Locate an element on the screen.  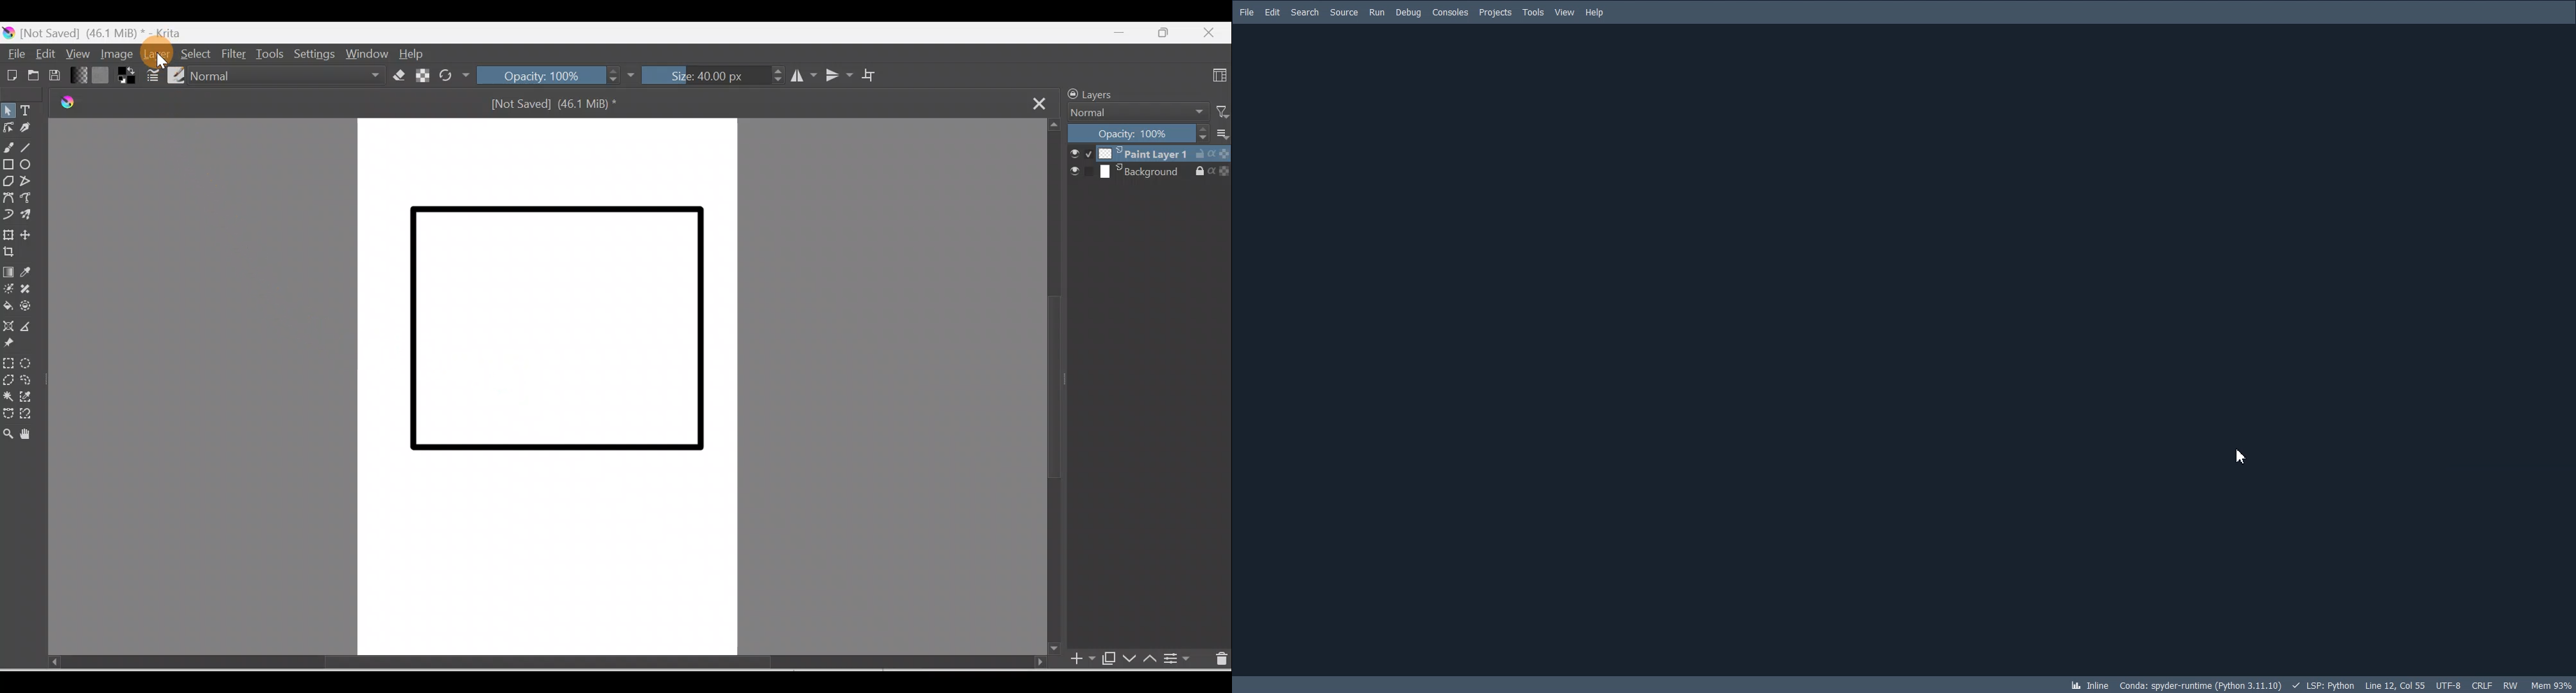
Move a layer is located at coordinates (32, 235).